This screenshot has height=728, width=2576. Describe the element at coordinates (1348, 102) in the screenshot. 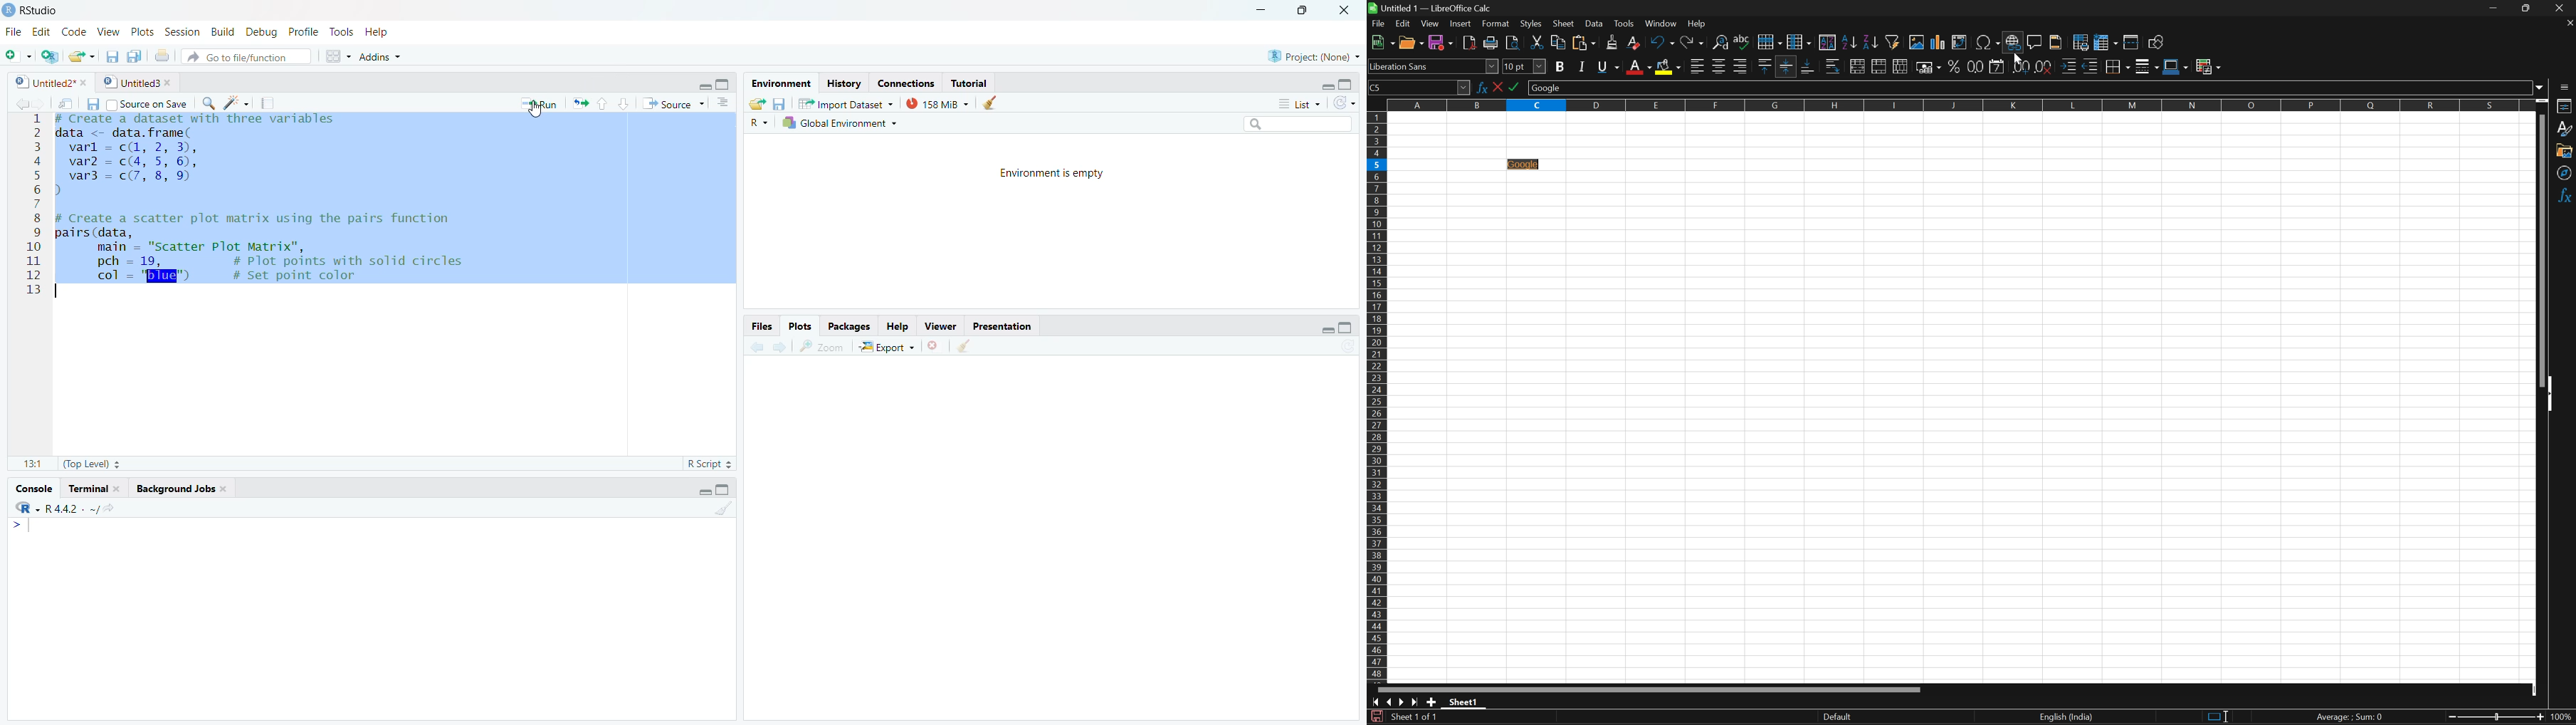

I see `Refresh` at that location.